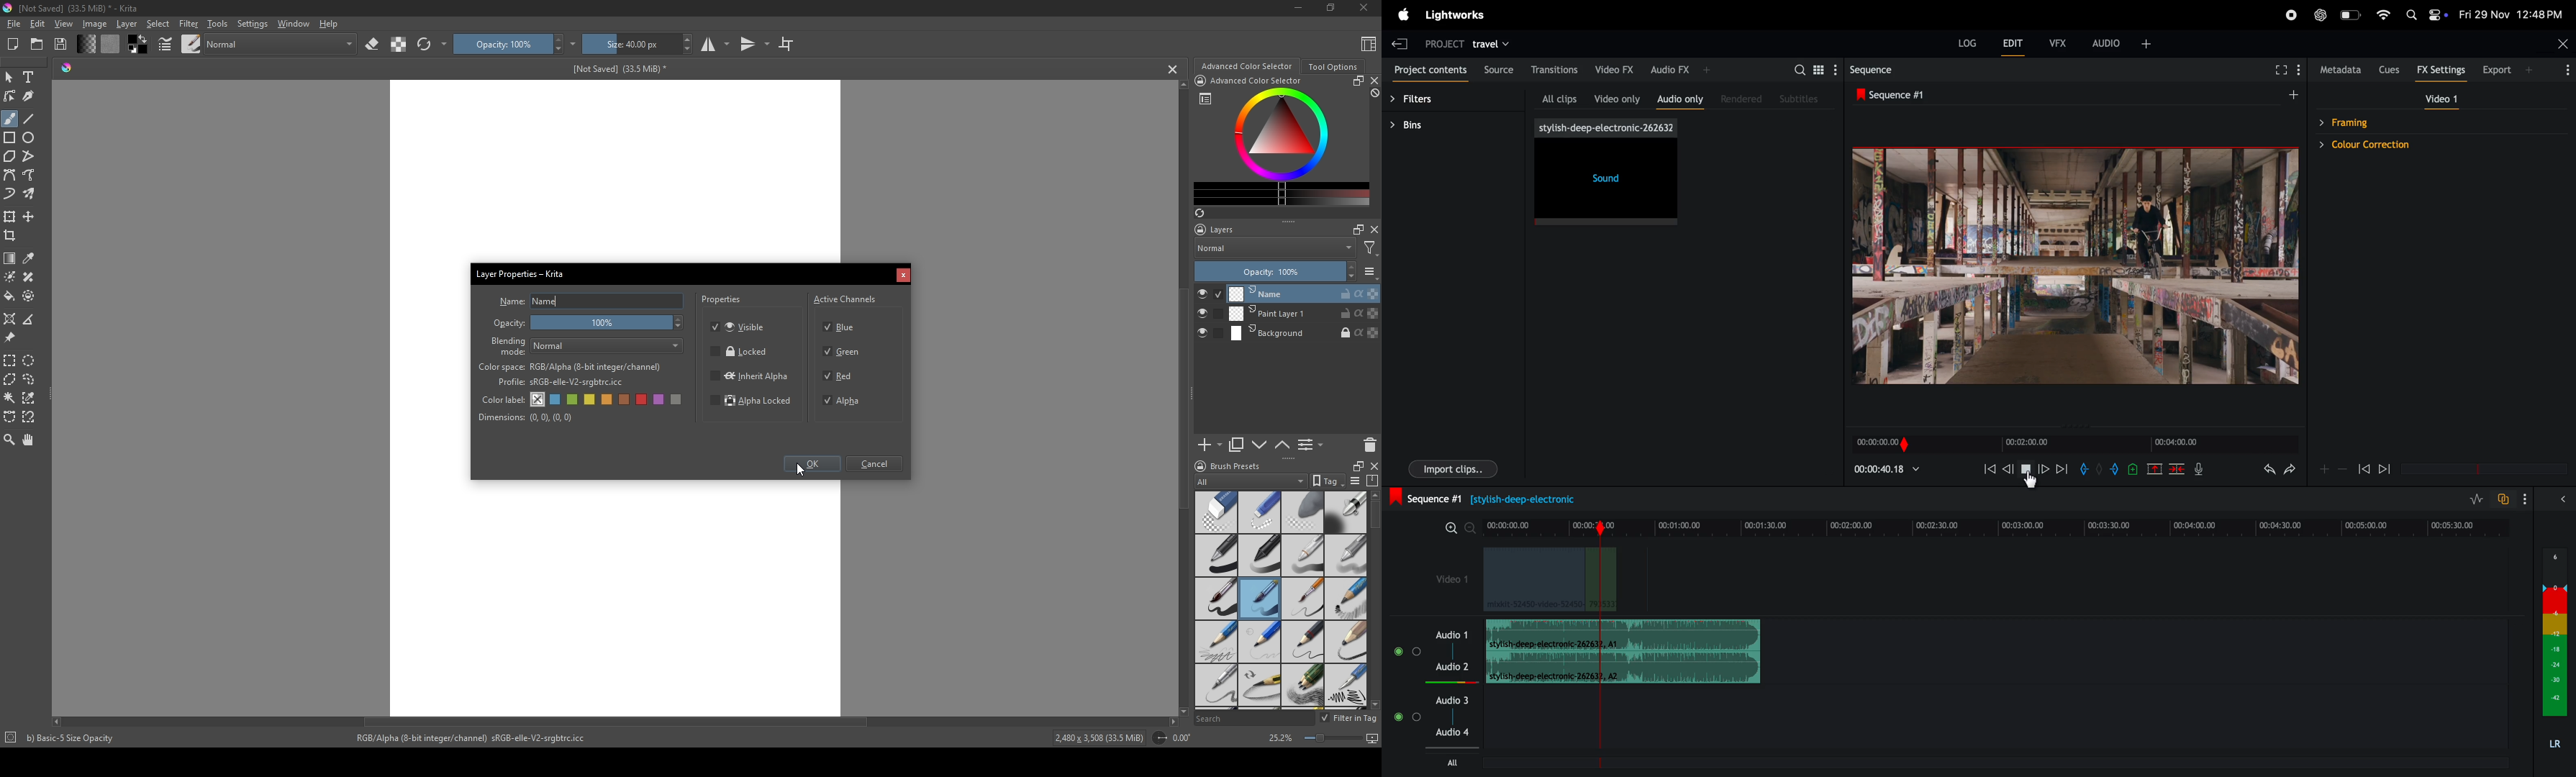 This screenshot has width=2576, height=784. I want to click on time frame, so click(1997, 525).